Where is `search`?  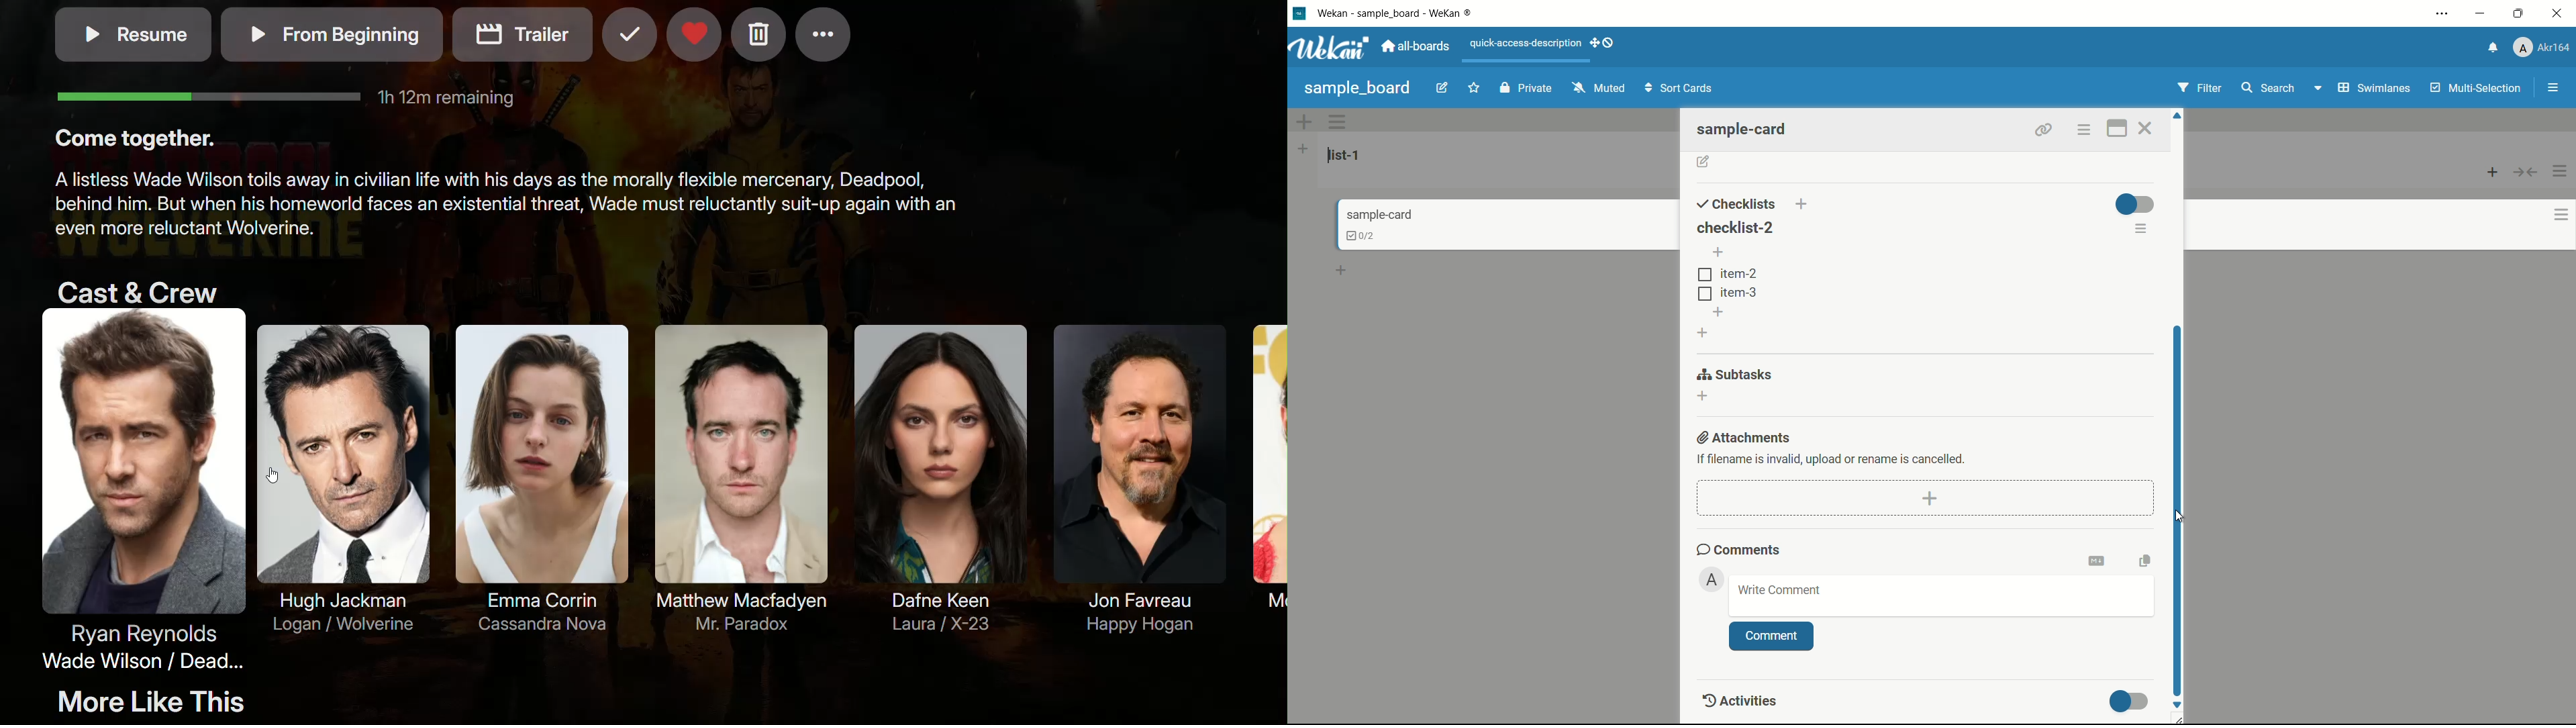
search is located at coordinates (2269, 87).